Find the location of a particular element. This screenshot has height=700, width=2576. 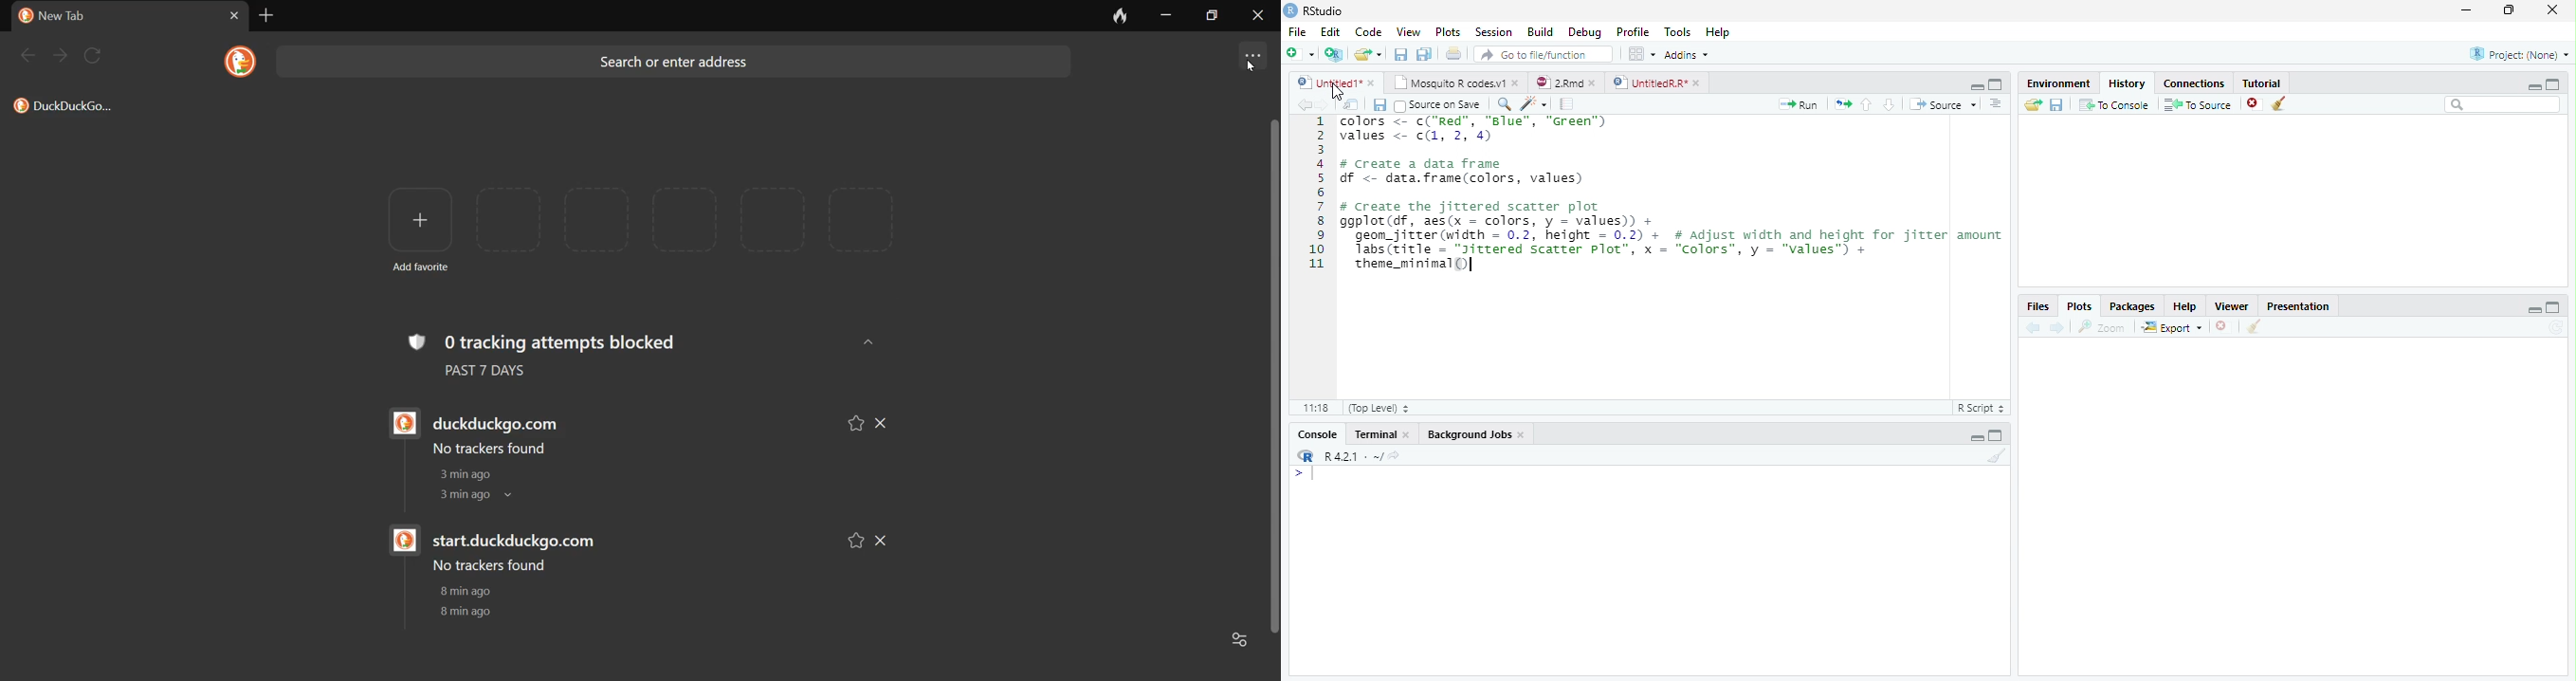

close is located at coordinates (1407, 434).